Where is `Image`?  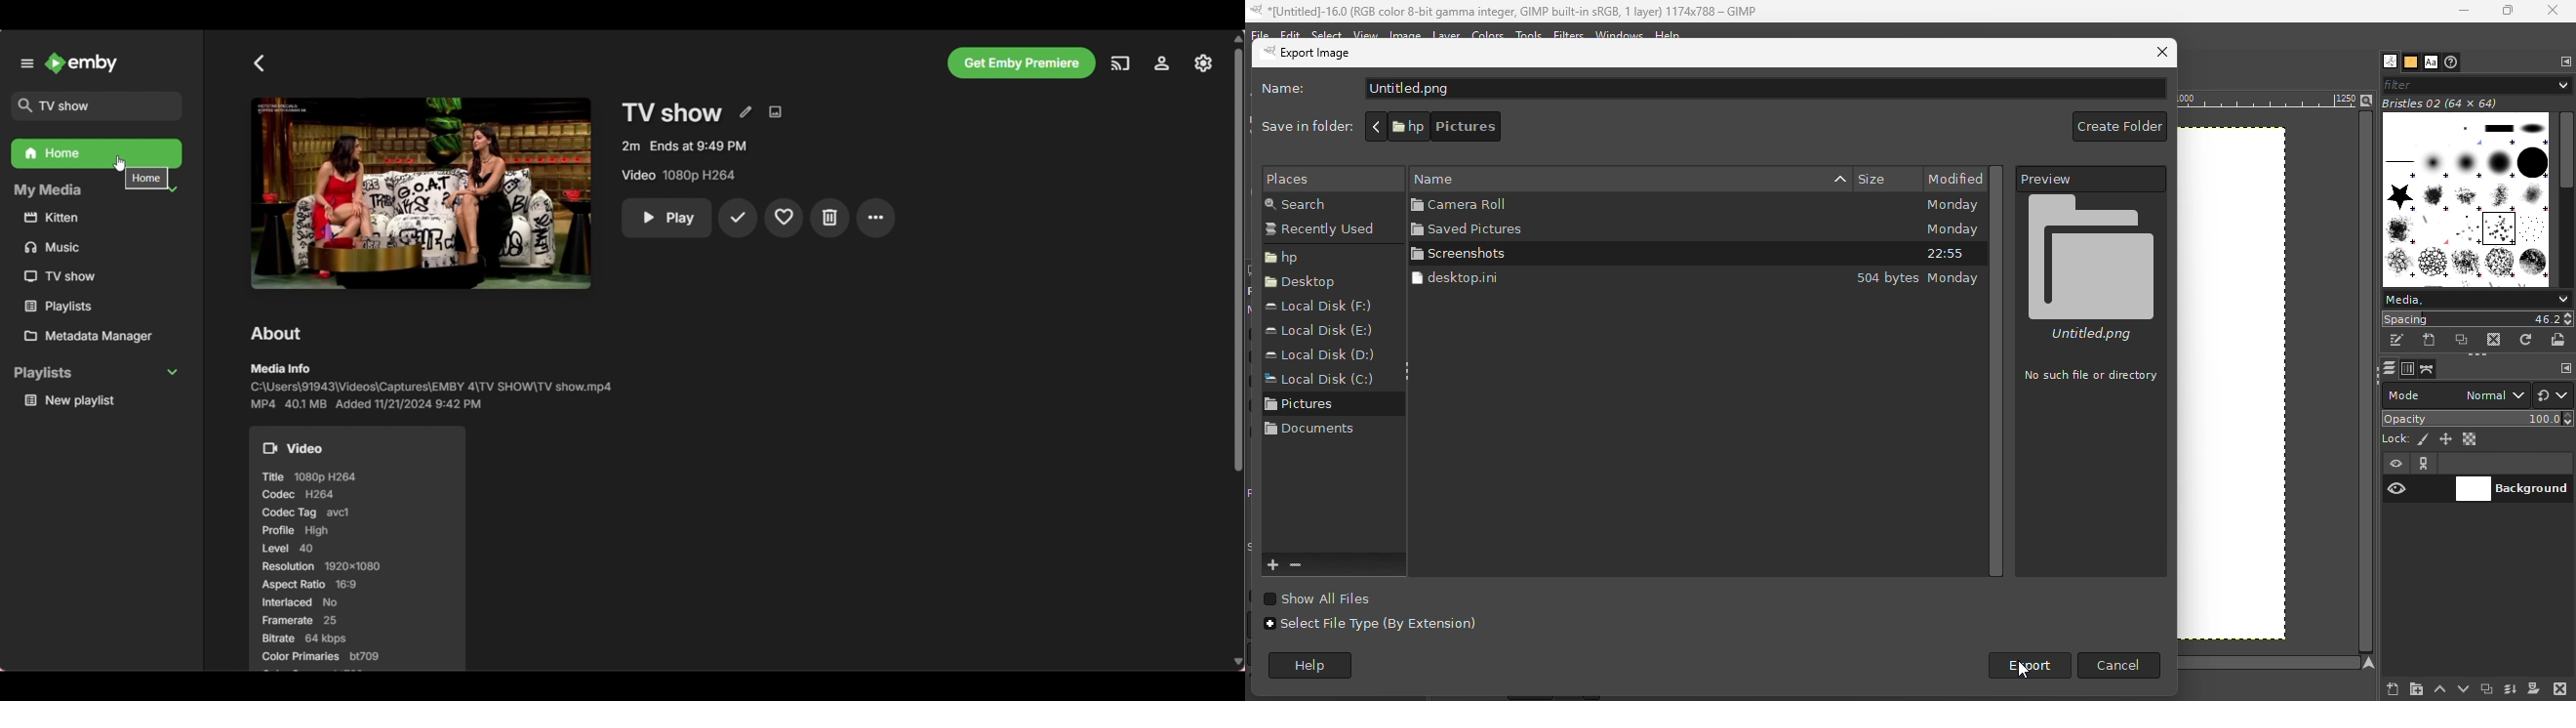
Image is located at coordinates (1411, 32).